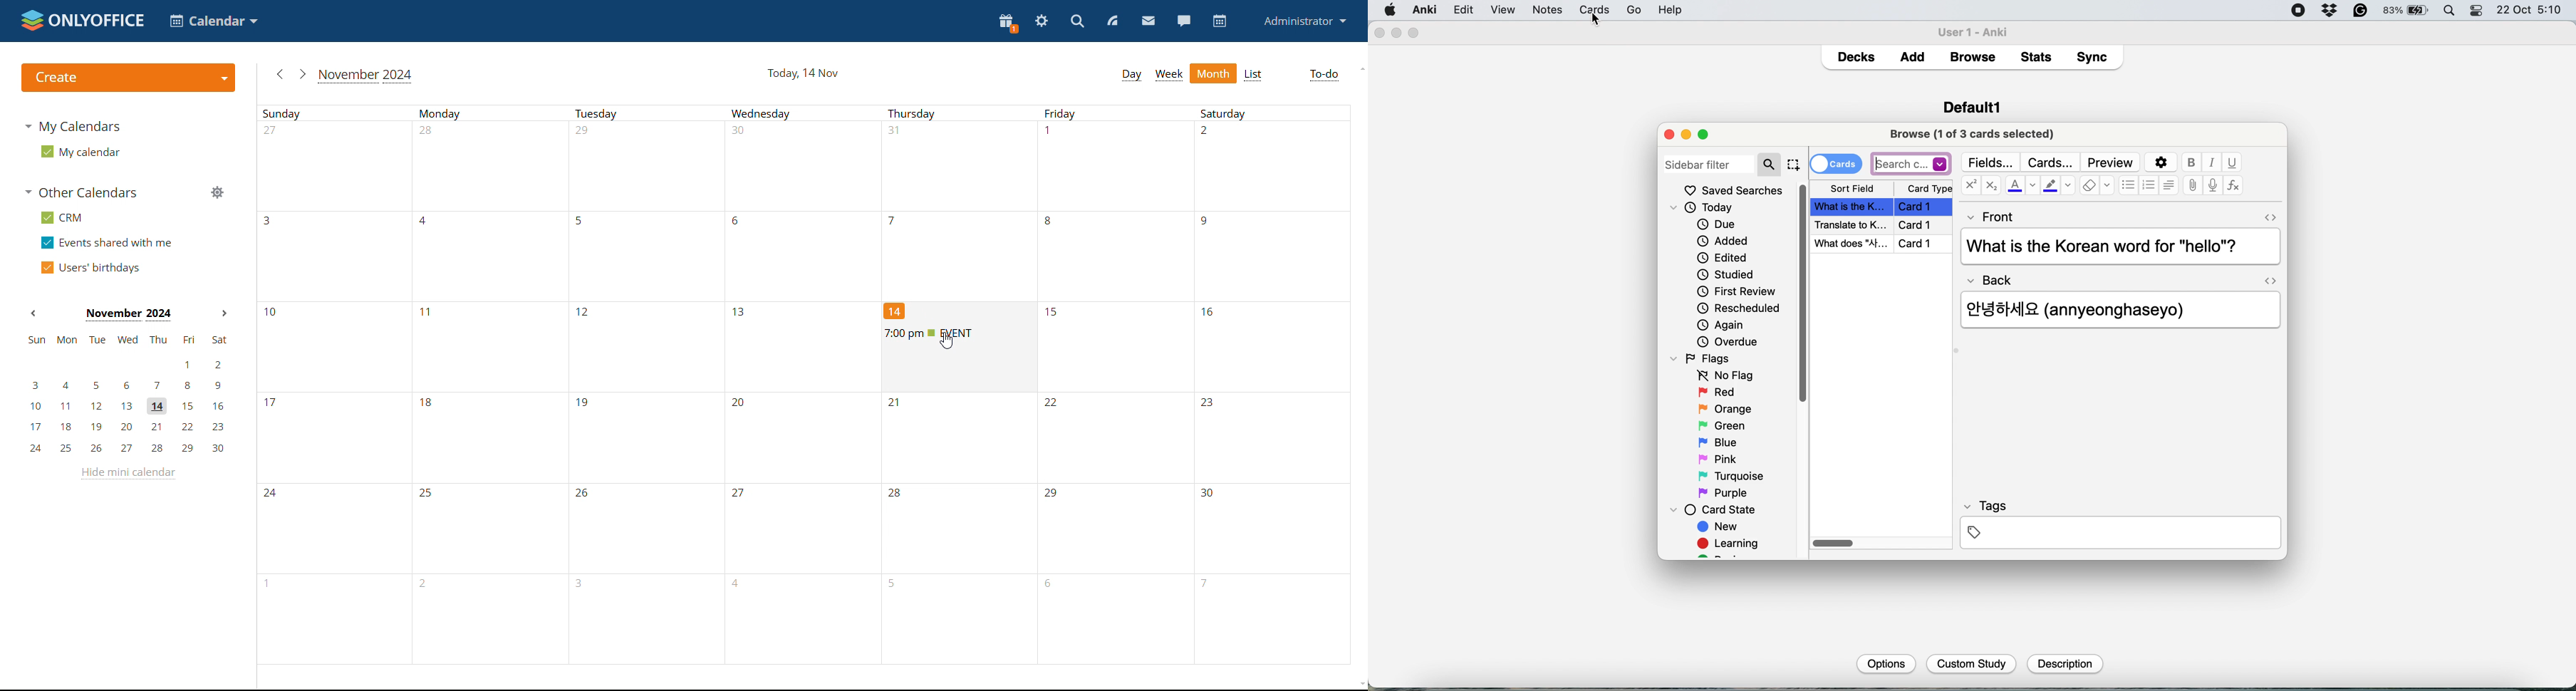 The height and width of the screenshot is (700, 2576). Describe the element at coordinates (2050, 162) in the screenshot. I see `cards` at that location.